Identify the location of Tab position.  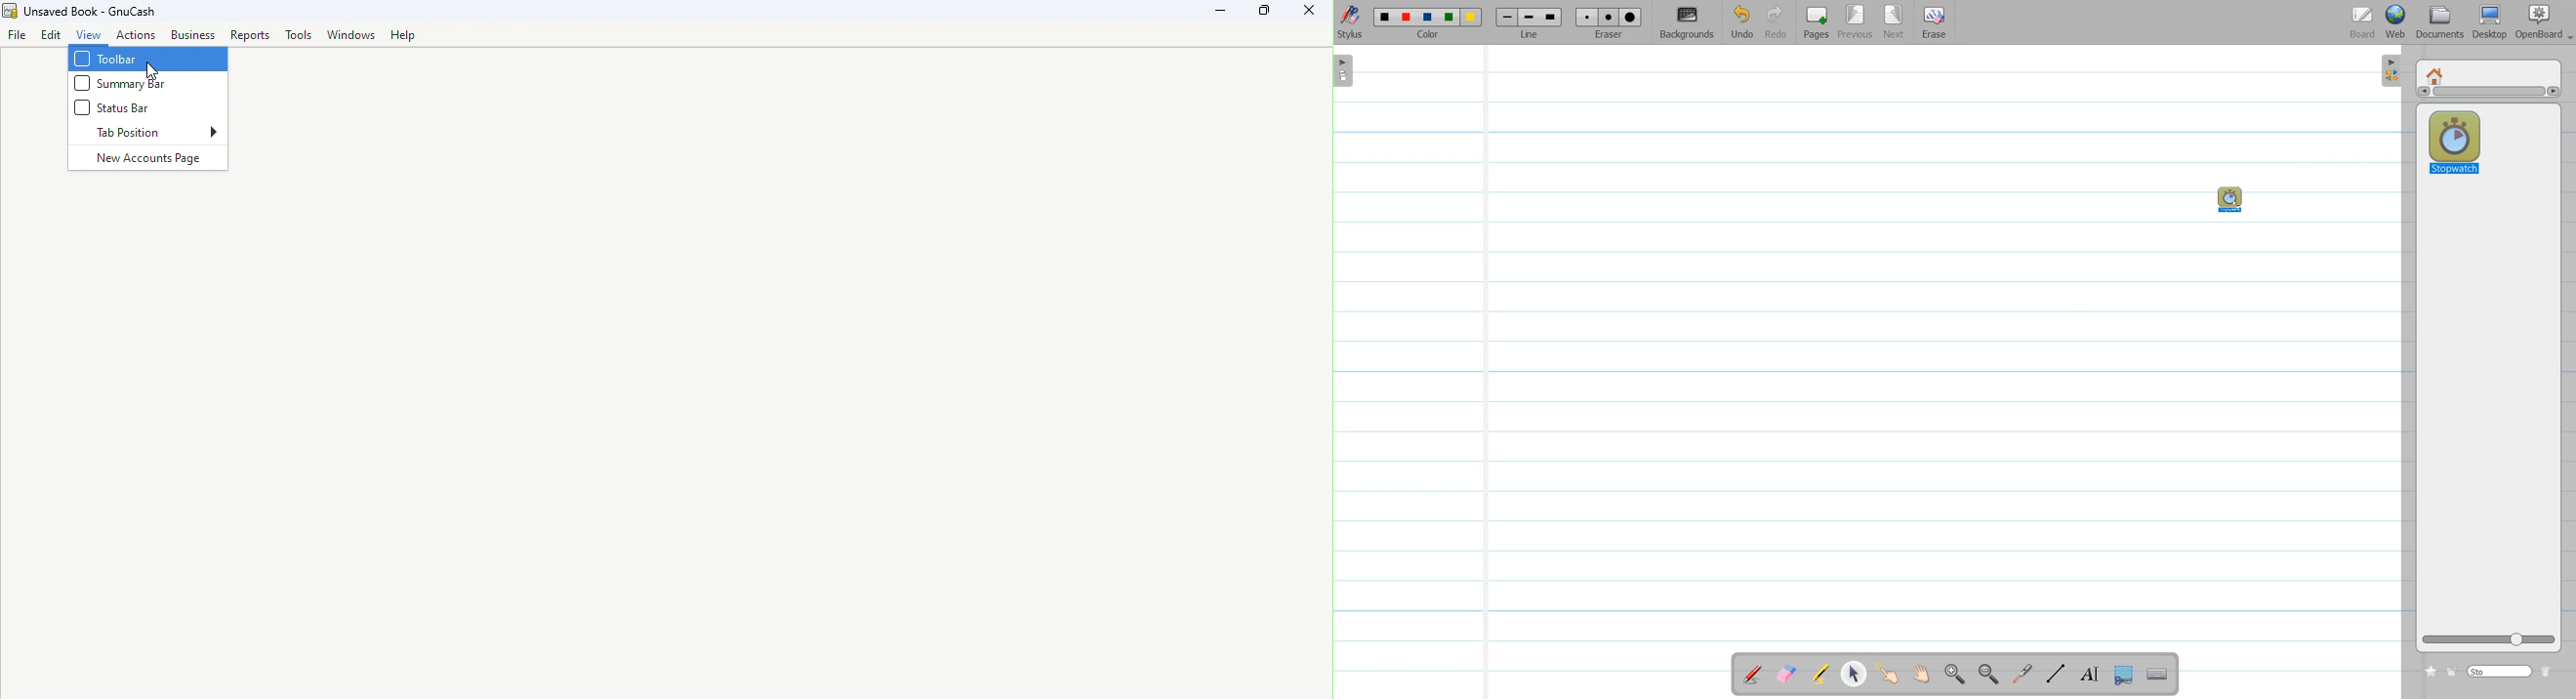
(155, 136).